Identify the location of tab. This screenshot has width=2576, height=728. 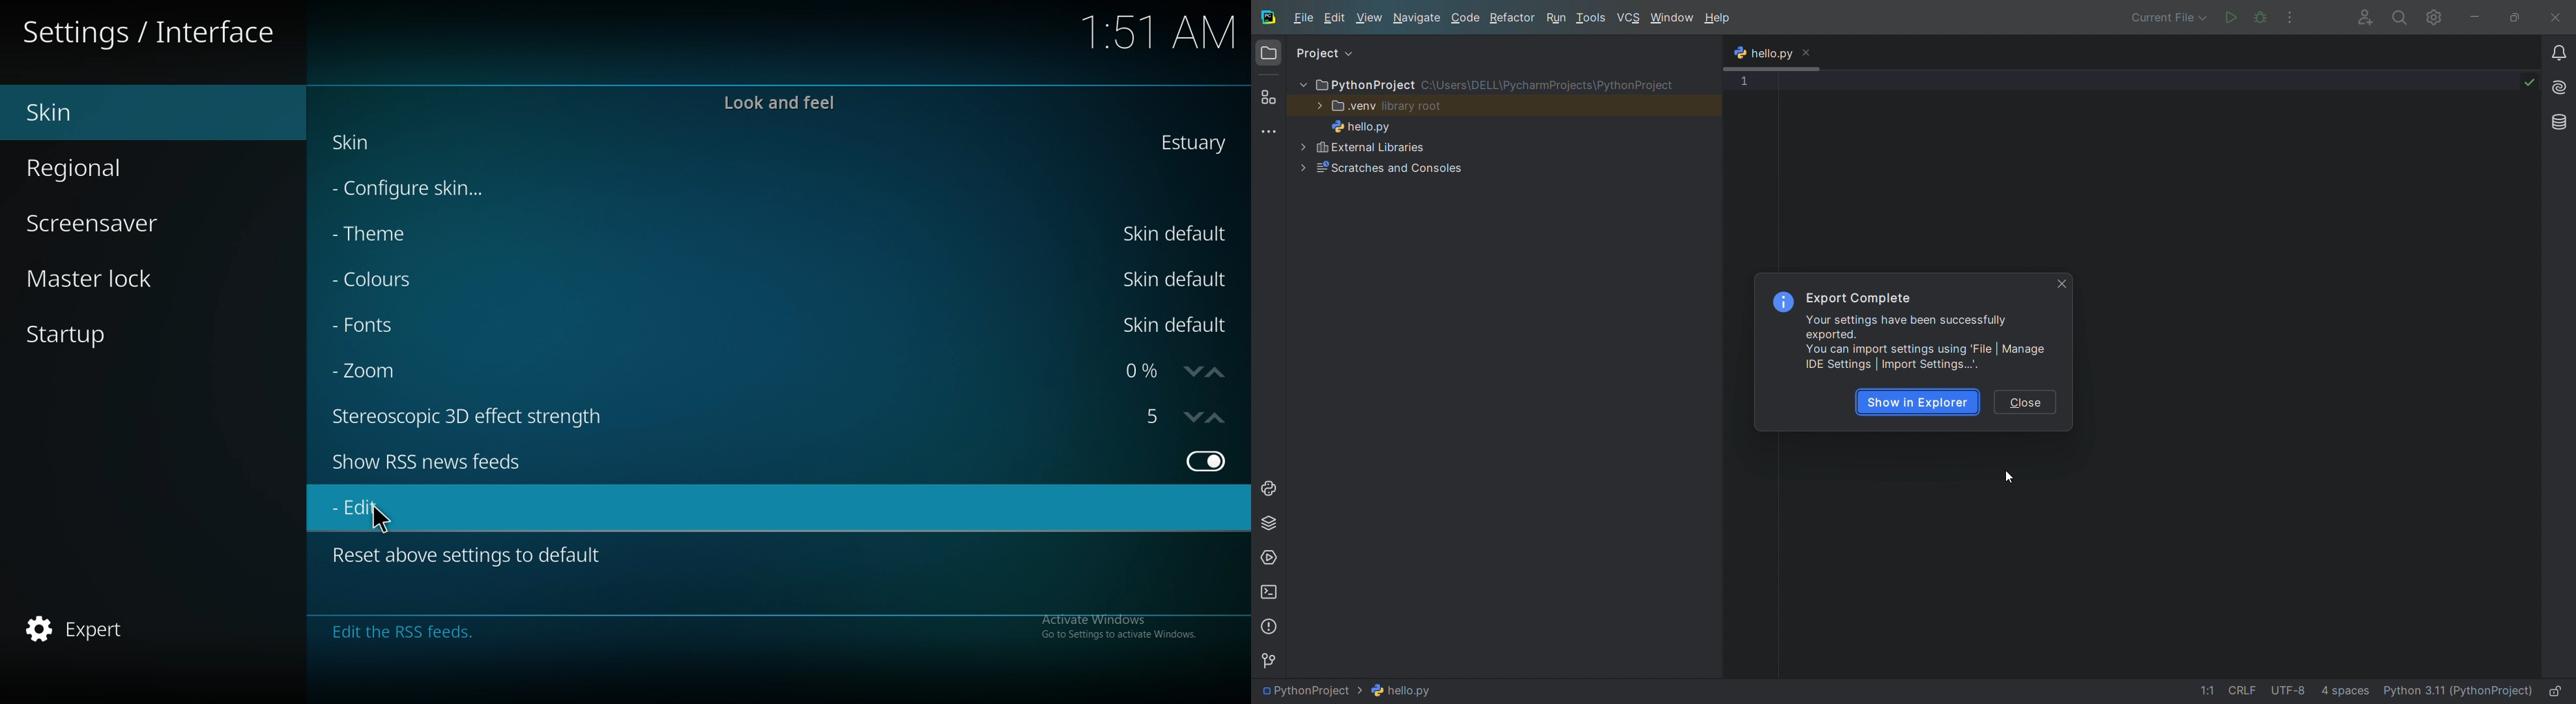
(1772, 55).